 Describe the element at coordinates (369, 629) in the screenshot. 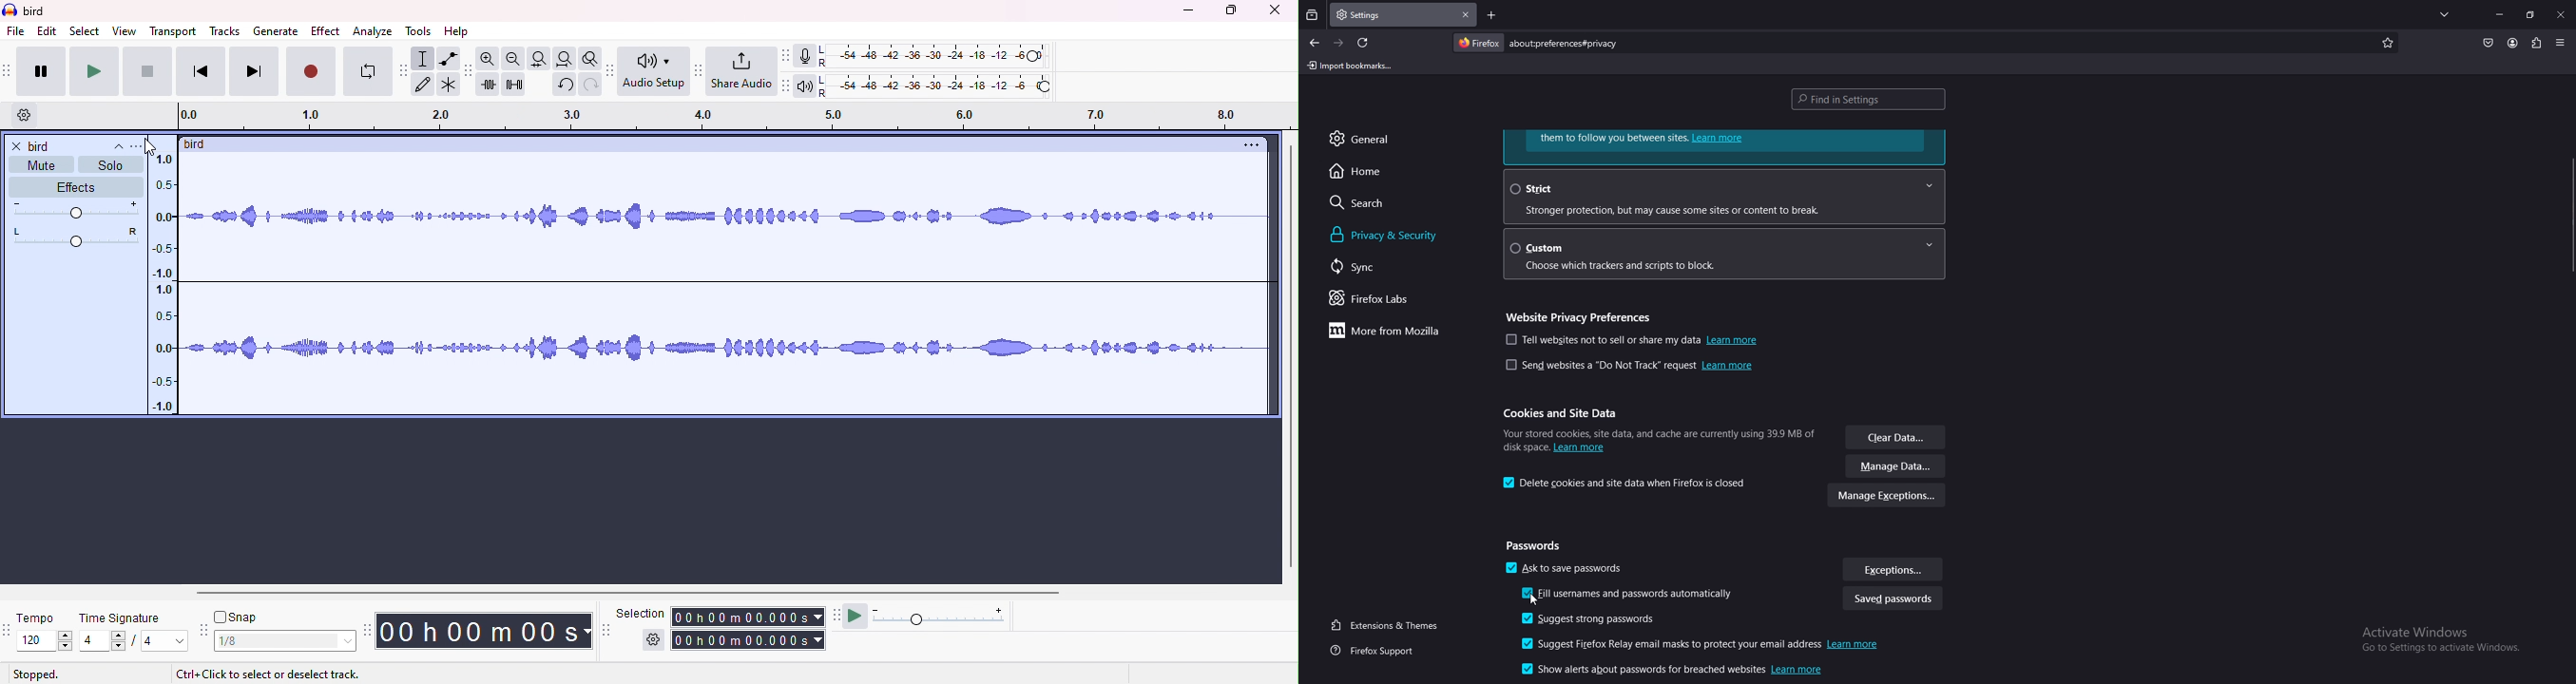

I see `time tool bar` at that location.